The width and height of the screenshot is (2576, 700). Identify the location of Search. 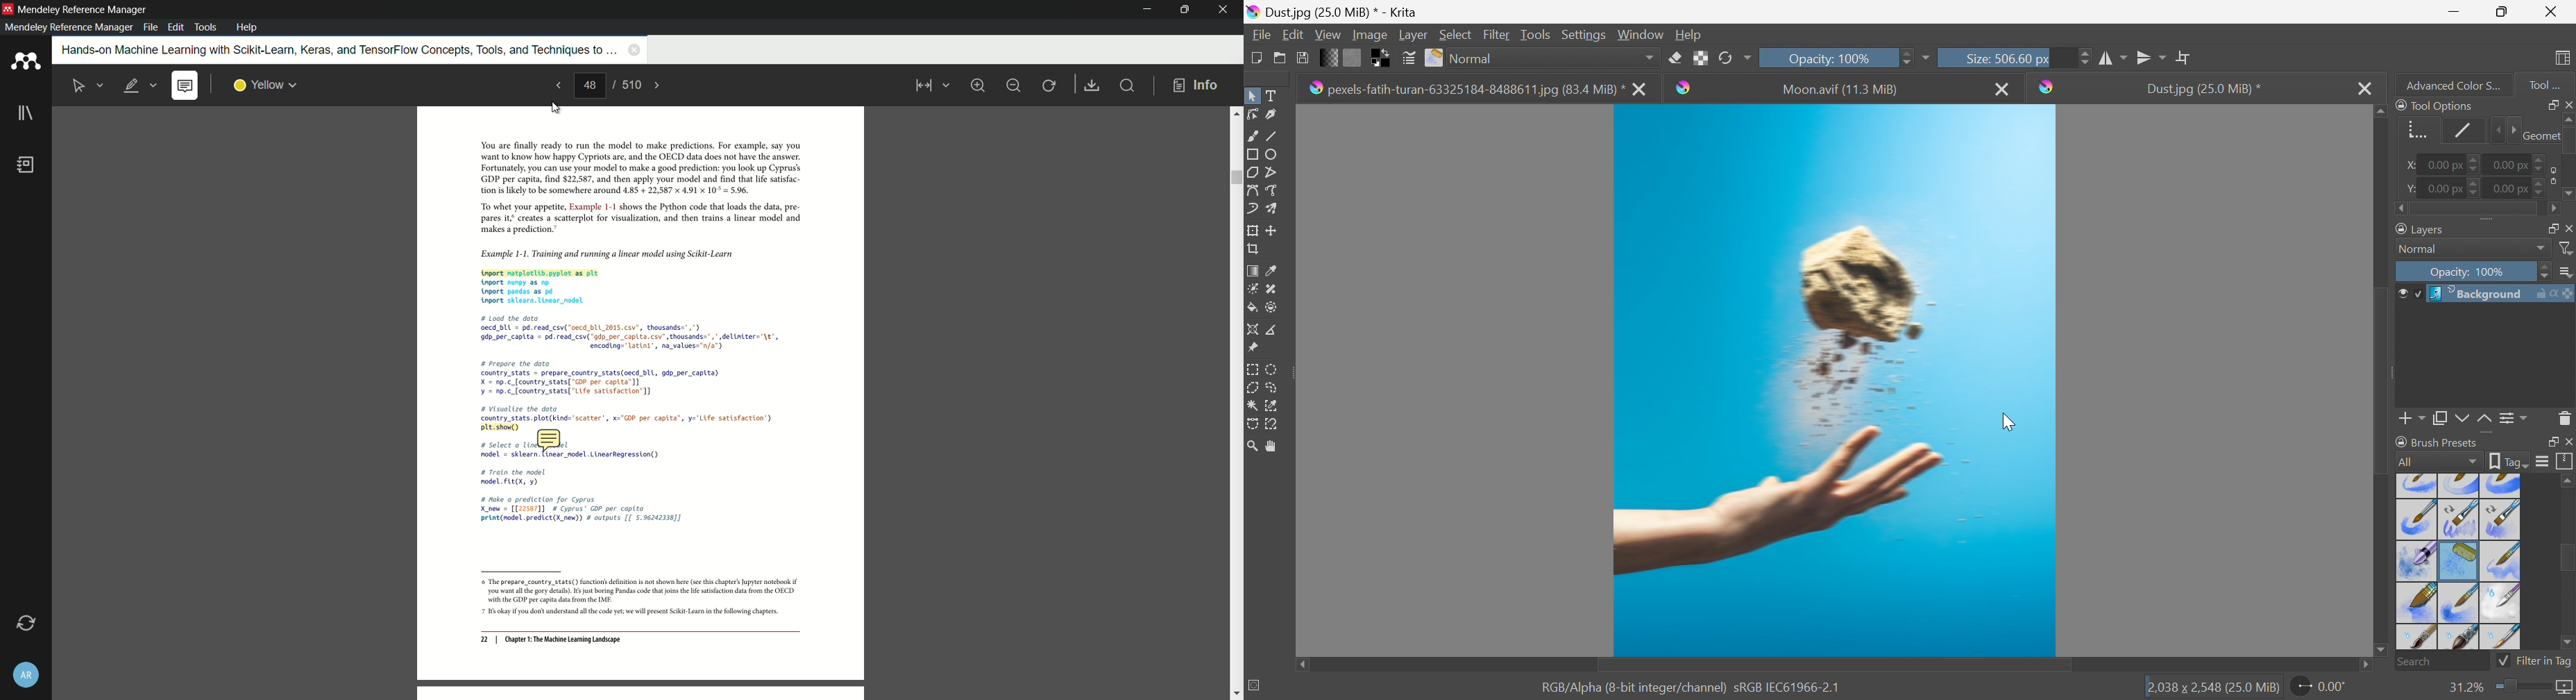
(2442, 662).